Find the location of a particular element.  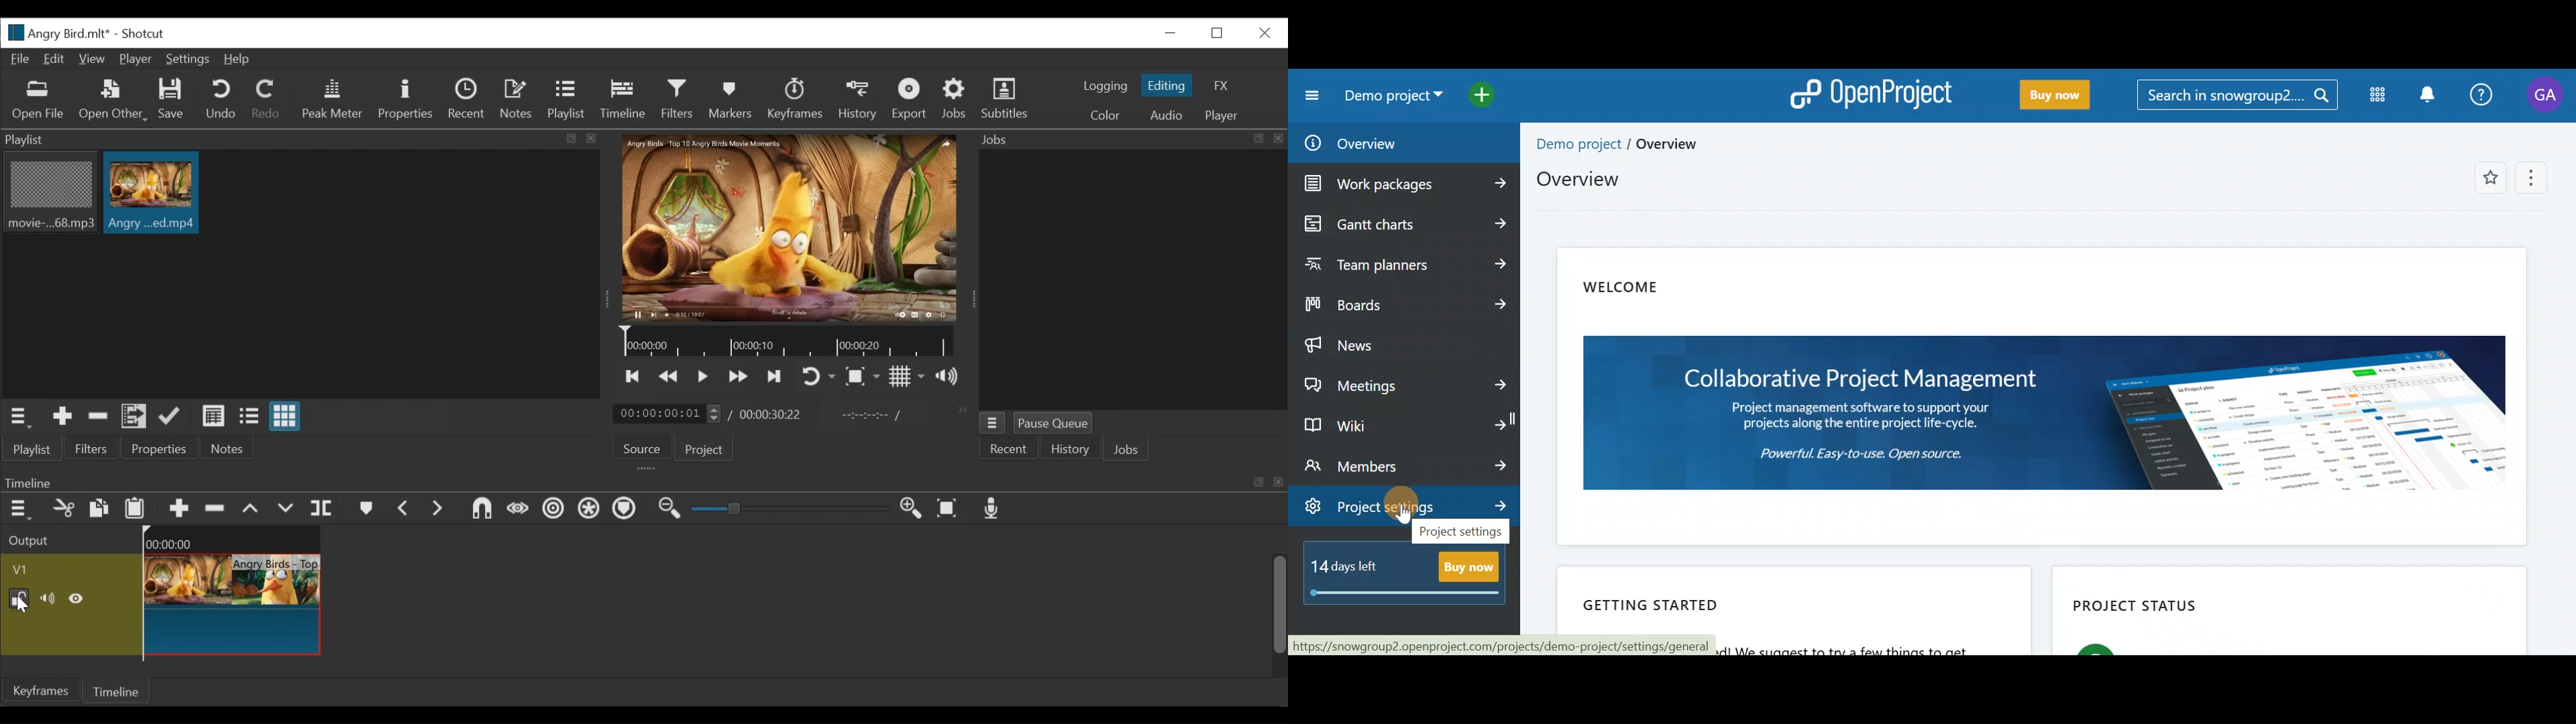

Previous marker is located at coordinates (405, 509).